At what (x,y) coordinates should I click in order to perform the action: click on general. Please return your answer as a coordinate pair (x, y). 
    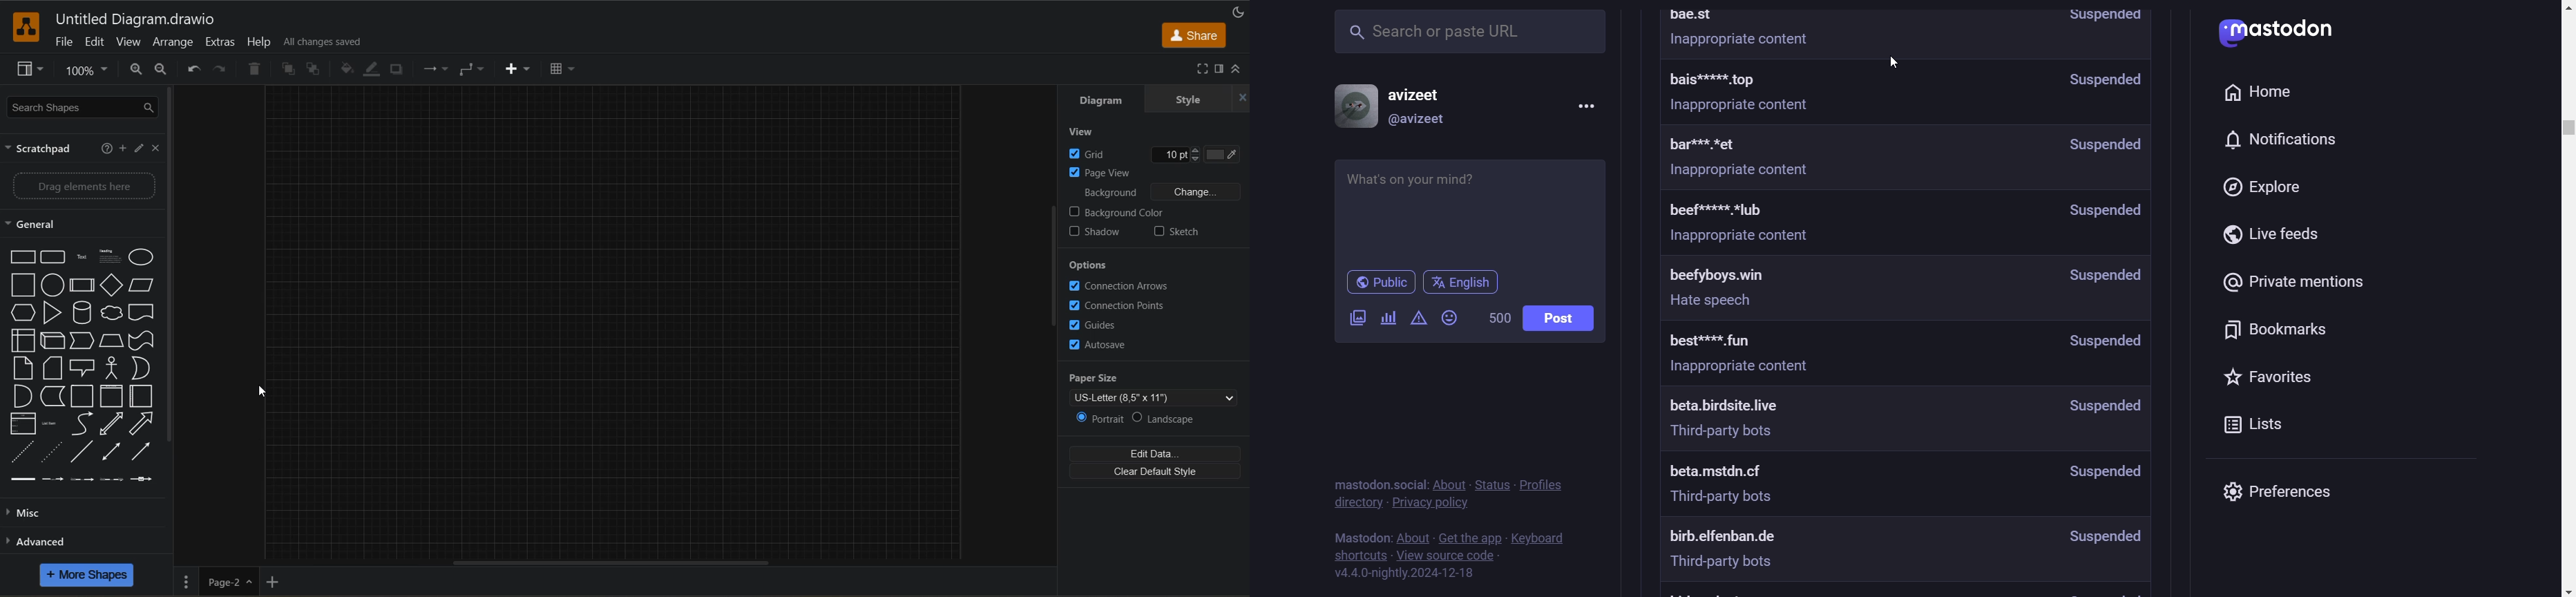
    Looking at the image, I should click on (39, 223).